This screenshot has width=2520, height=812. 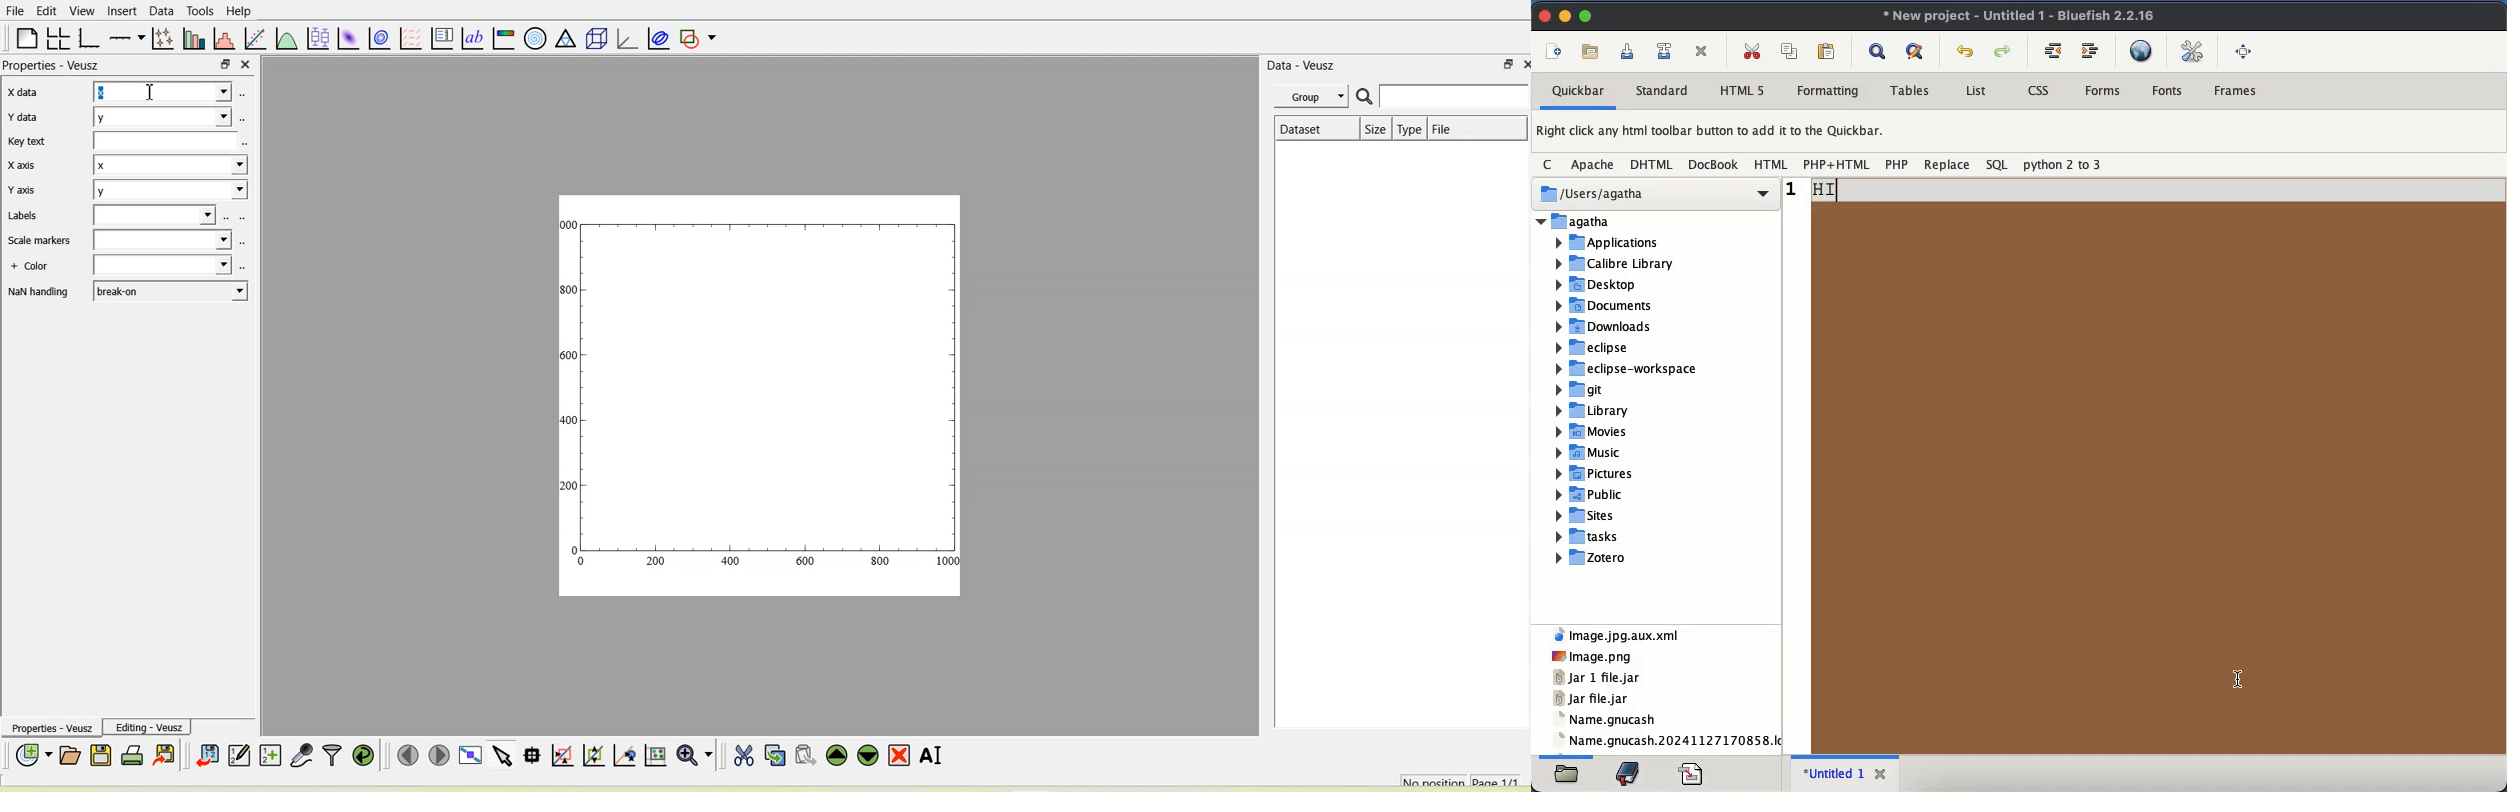 I want to click on php, so click(x=1898, y=165).